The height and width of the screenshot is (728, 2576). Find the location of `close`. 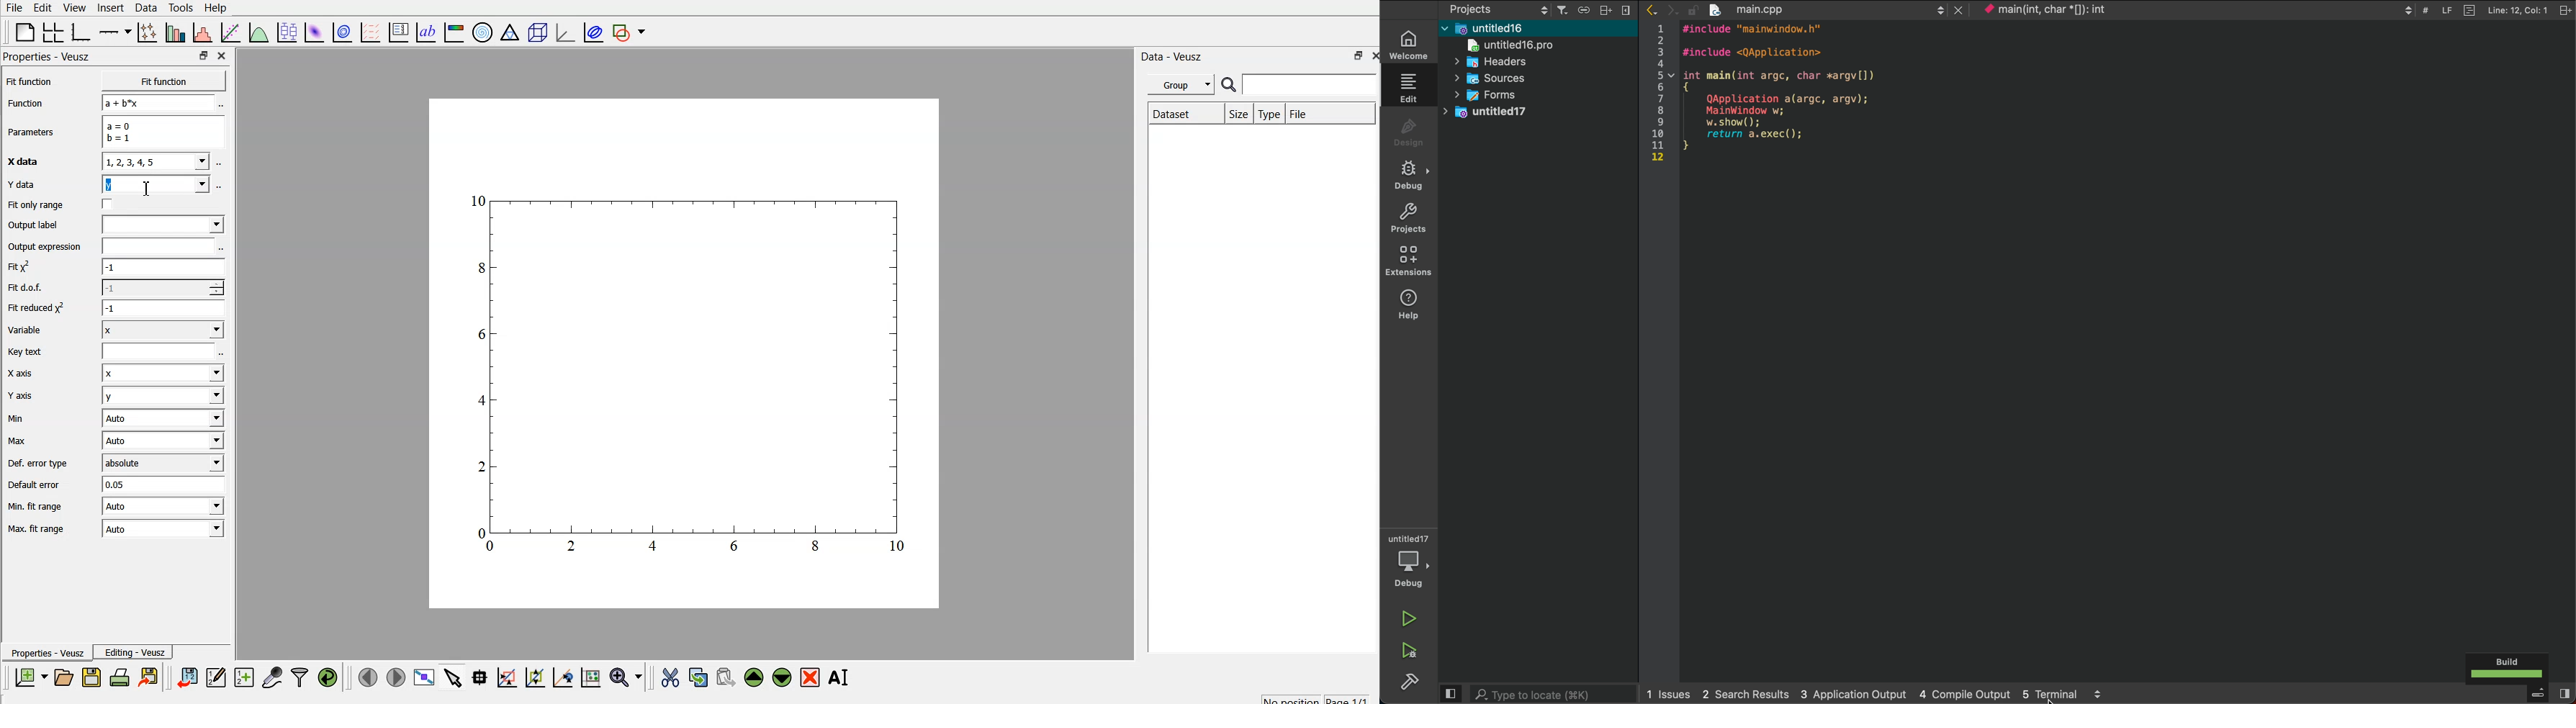

close is located at coordinates (1959, 10).